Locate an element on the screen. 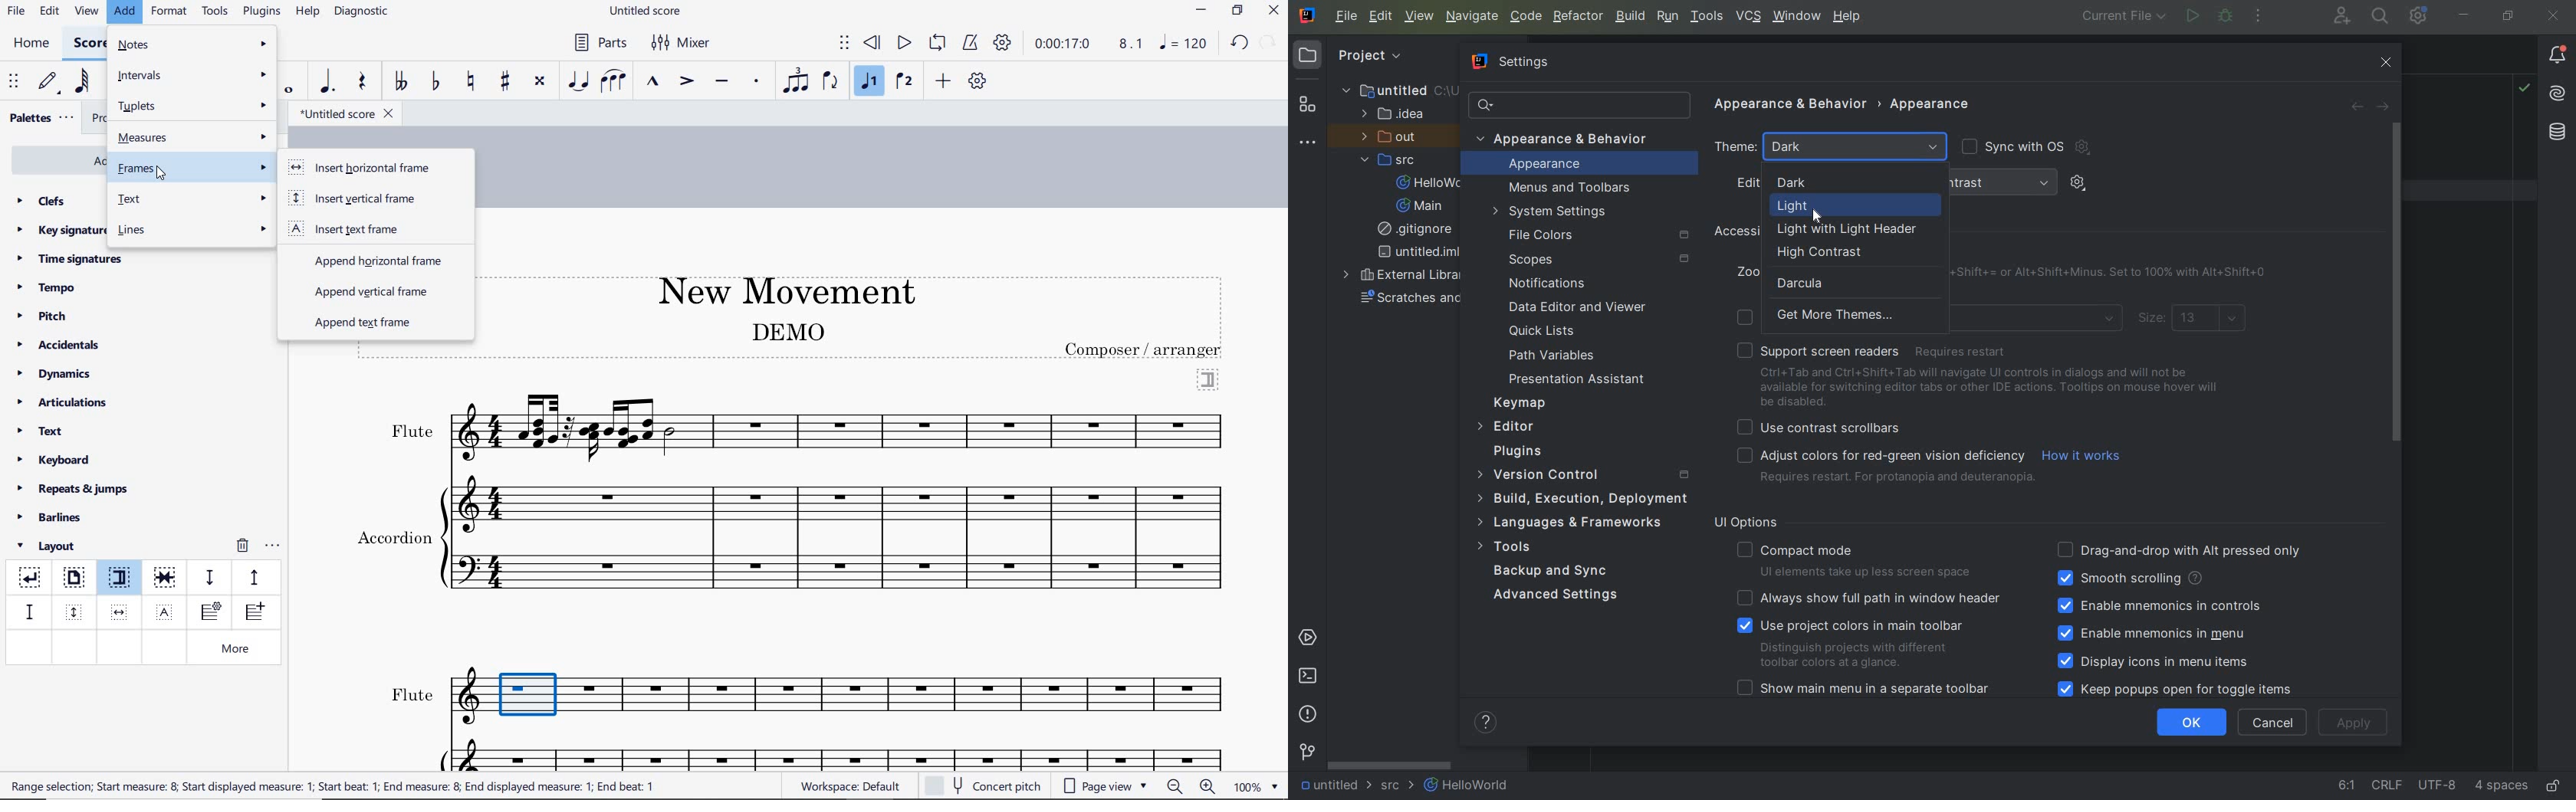 The height and width of the screenshot is (812, 2576). page view is located at coordinates (1106, 786).